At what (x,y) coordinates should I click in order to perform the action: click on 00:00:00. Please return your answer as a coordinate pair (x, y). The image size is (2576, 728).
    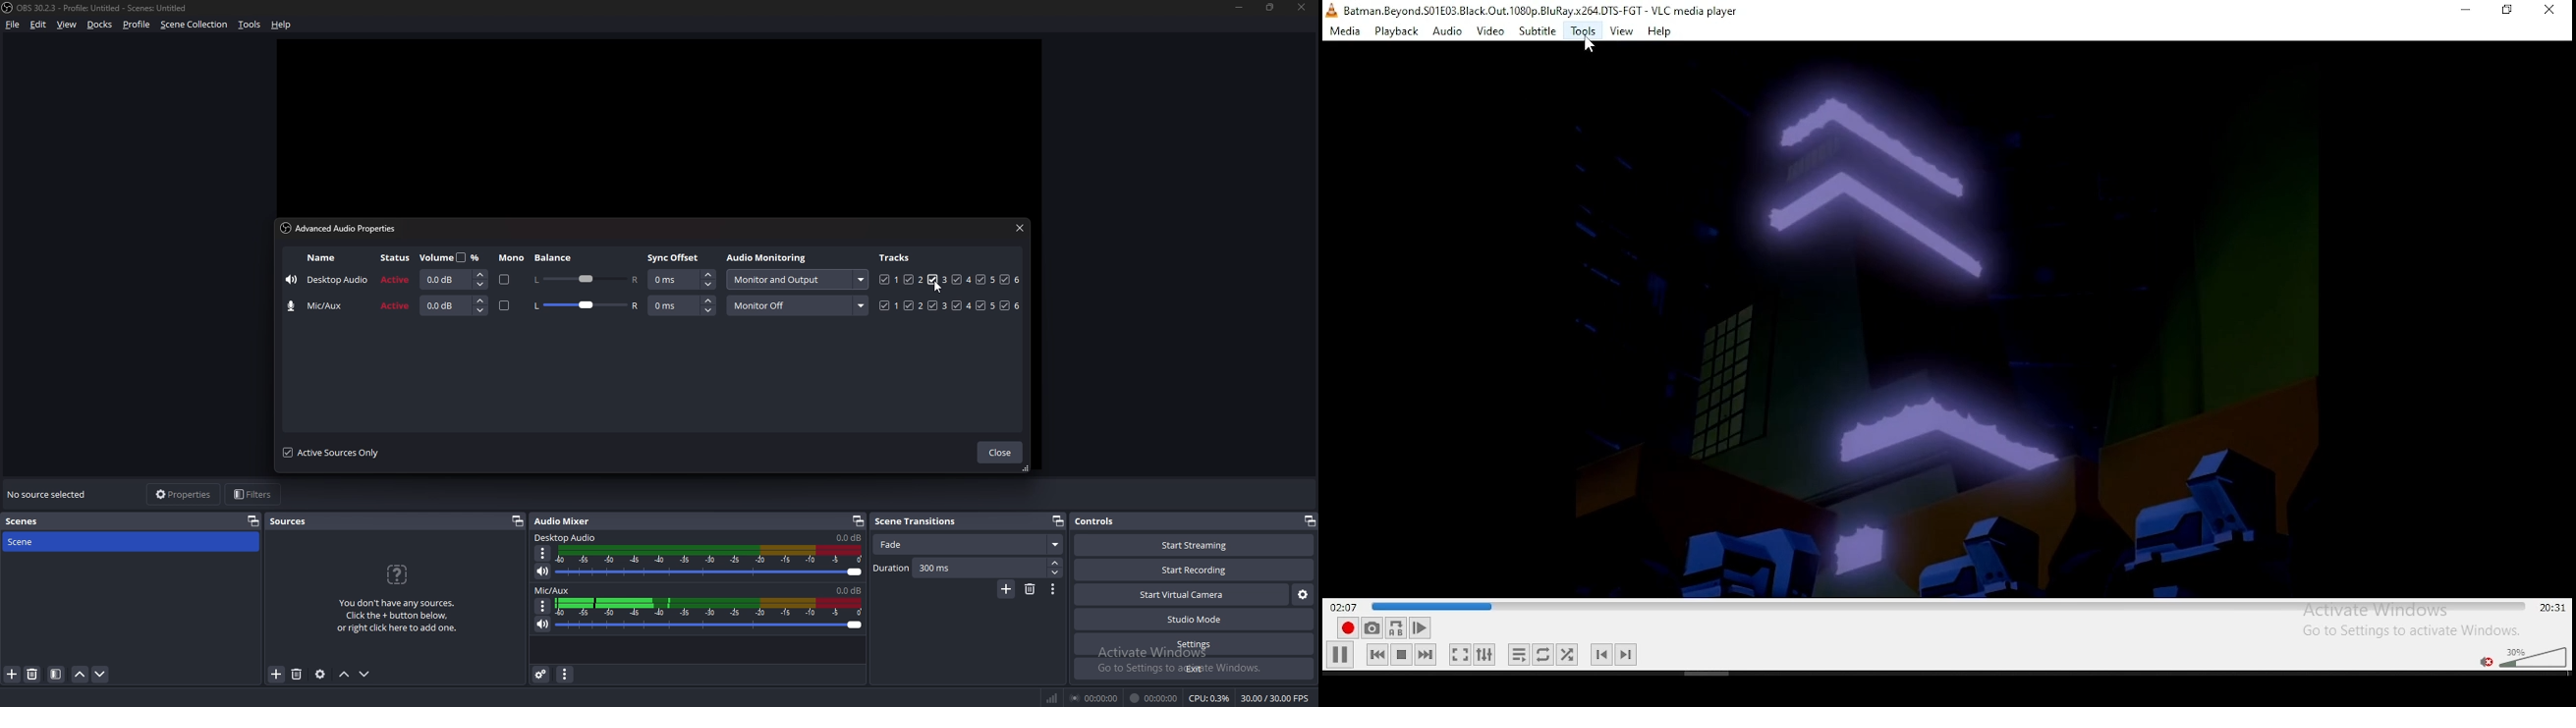
    Looking at the image, I should click on (1154, 699).